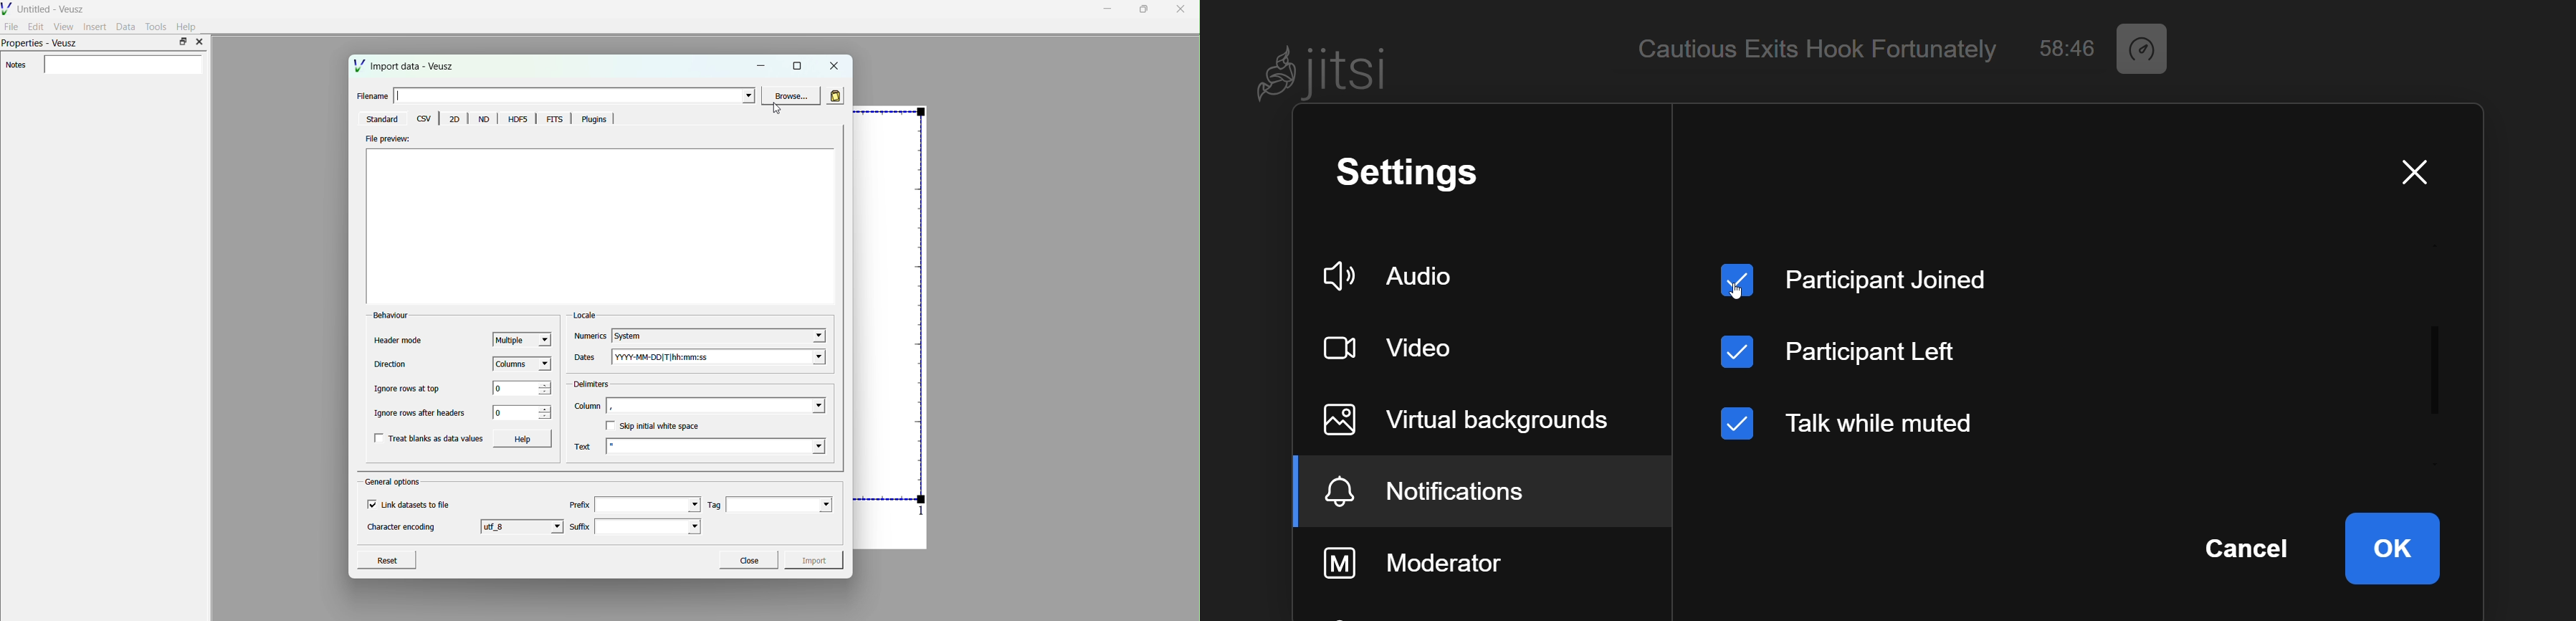 The width and height of the screenshot is (2576, 644). I want to click on meeting time, so click(2147, 49).